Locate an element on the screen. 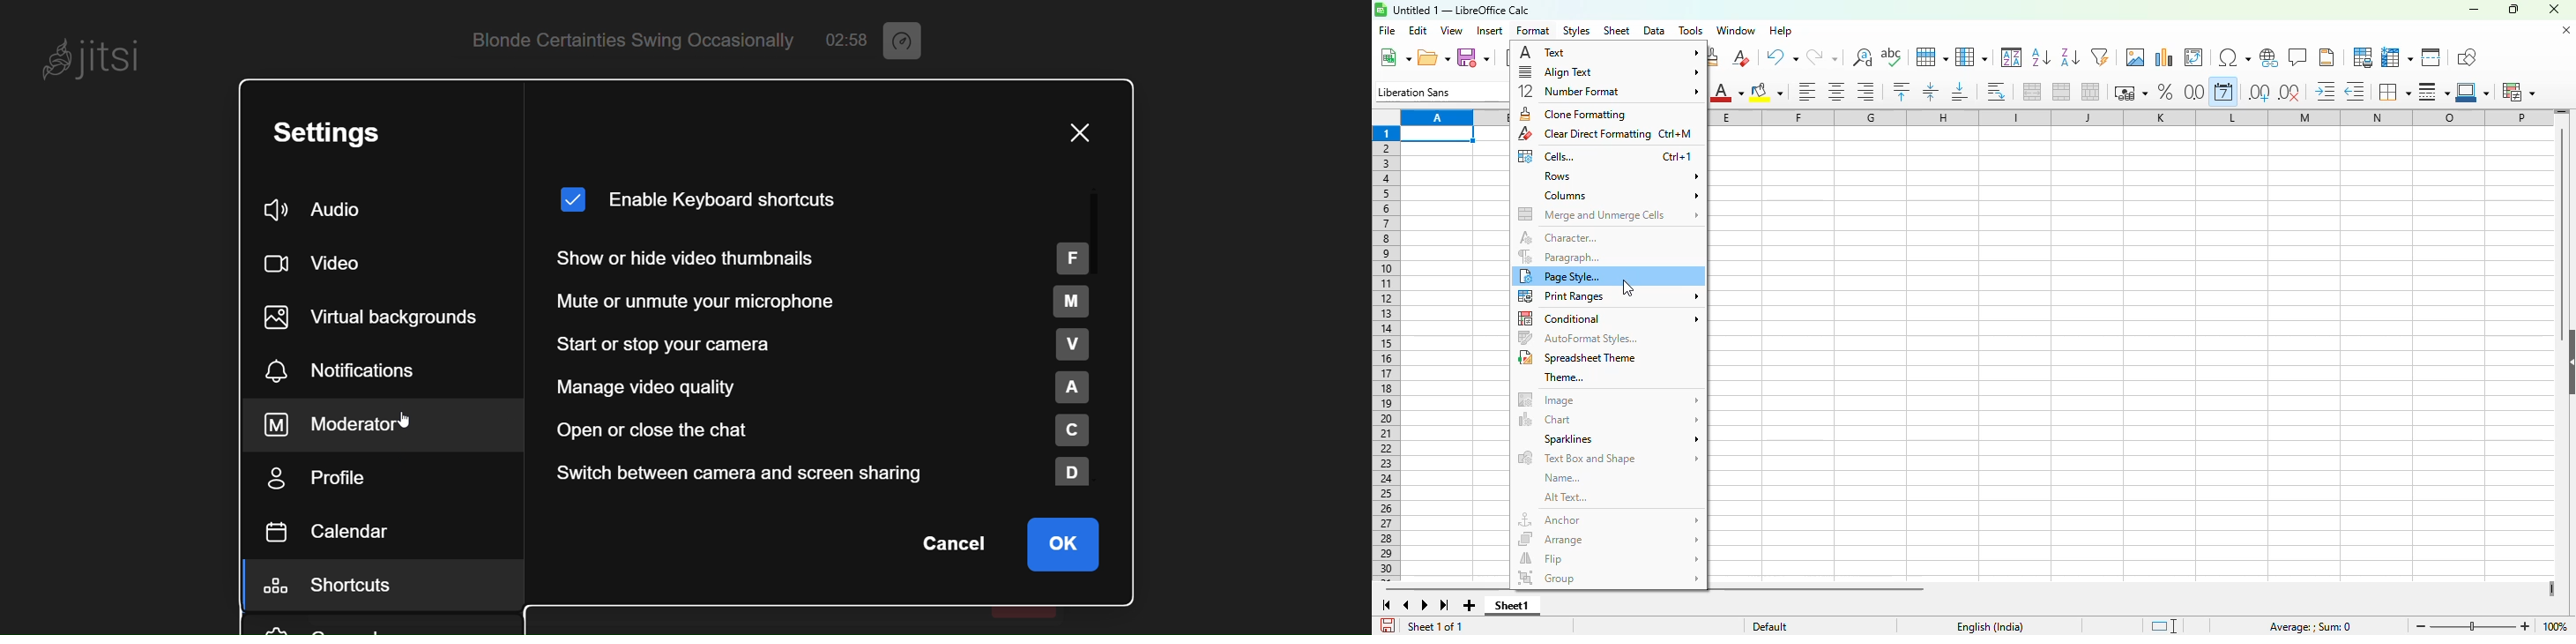  default is located at coordinates (1770, 626).